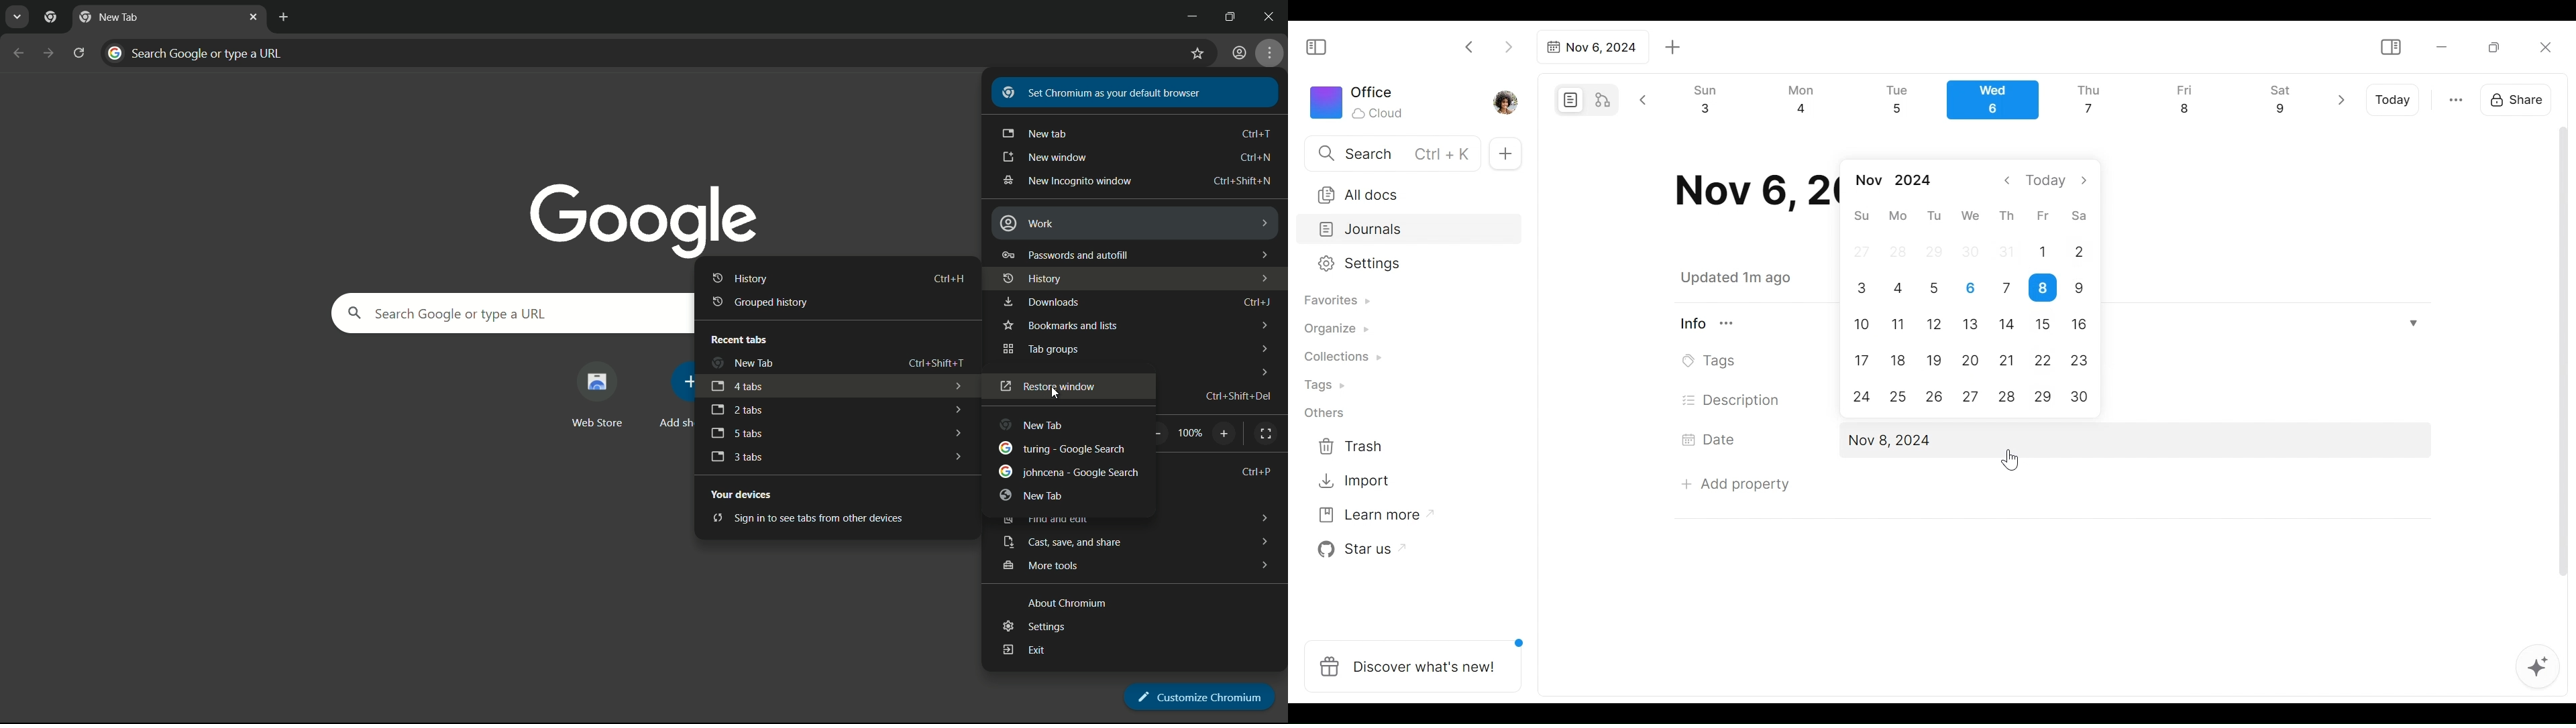  Describe the element at coordinates (2390, 48) in the screenshot. I see `Show/Hide Sidebar` at that location.